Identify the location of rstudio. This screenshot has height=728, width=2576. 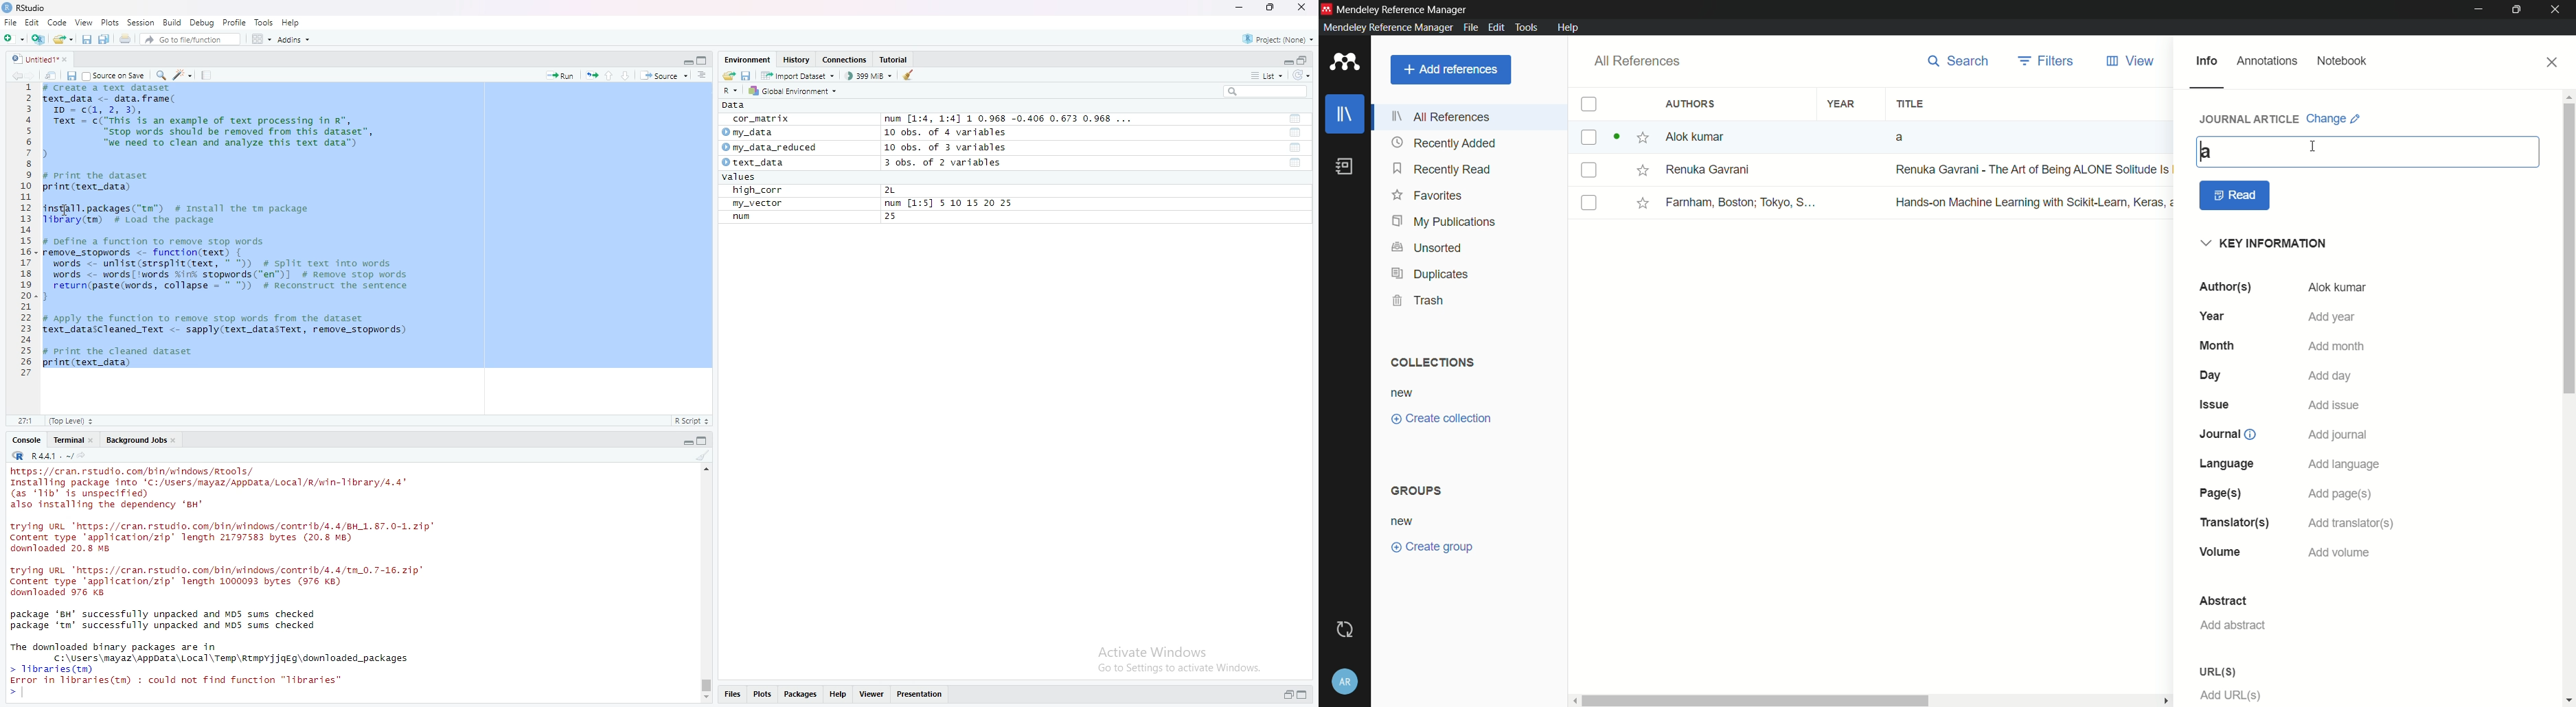
(25, 9).